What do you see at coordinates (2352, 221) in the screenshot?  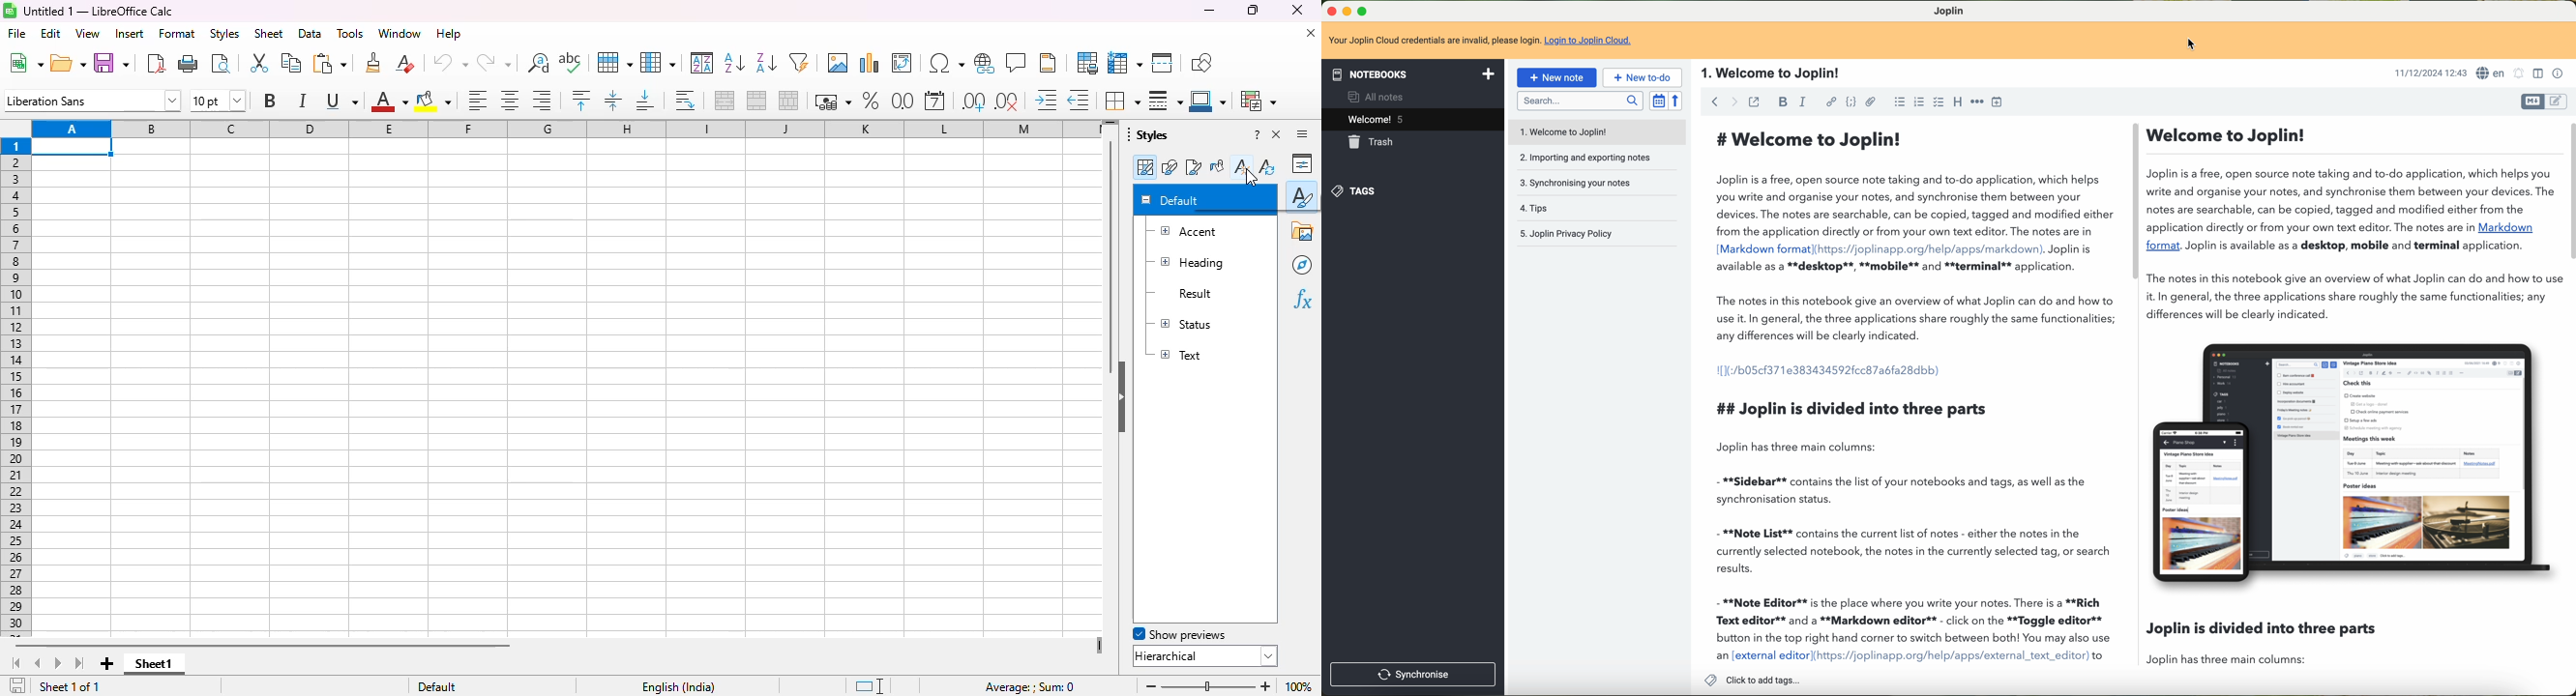 I see `.Welcome to Joplin! Joplin is a free, open source note taking and to-do application, which helps yourite and organise your notes, and synchronise them between your devices. Theotes are searchable, can be copied, tagged and modified either from thepplication directly or from your own text editor. The notes are in Markdownrmat. Joplin is available as a desktop, mobile and terminal application.he notes in this notebook give an overview of what Joplin can do and how to use. In general, the three applications share roughly the same functionalities; anyifferences will be clearly indicated.` at bounding box center [2352, 221].